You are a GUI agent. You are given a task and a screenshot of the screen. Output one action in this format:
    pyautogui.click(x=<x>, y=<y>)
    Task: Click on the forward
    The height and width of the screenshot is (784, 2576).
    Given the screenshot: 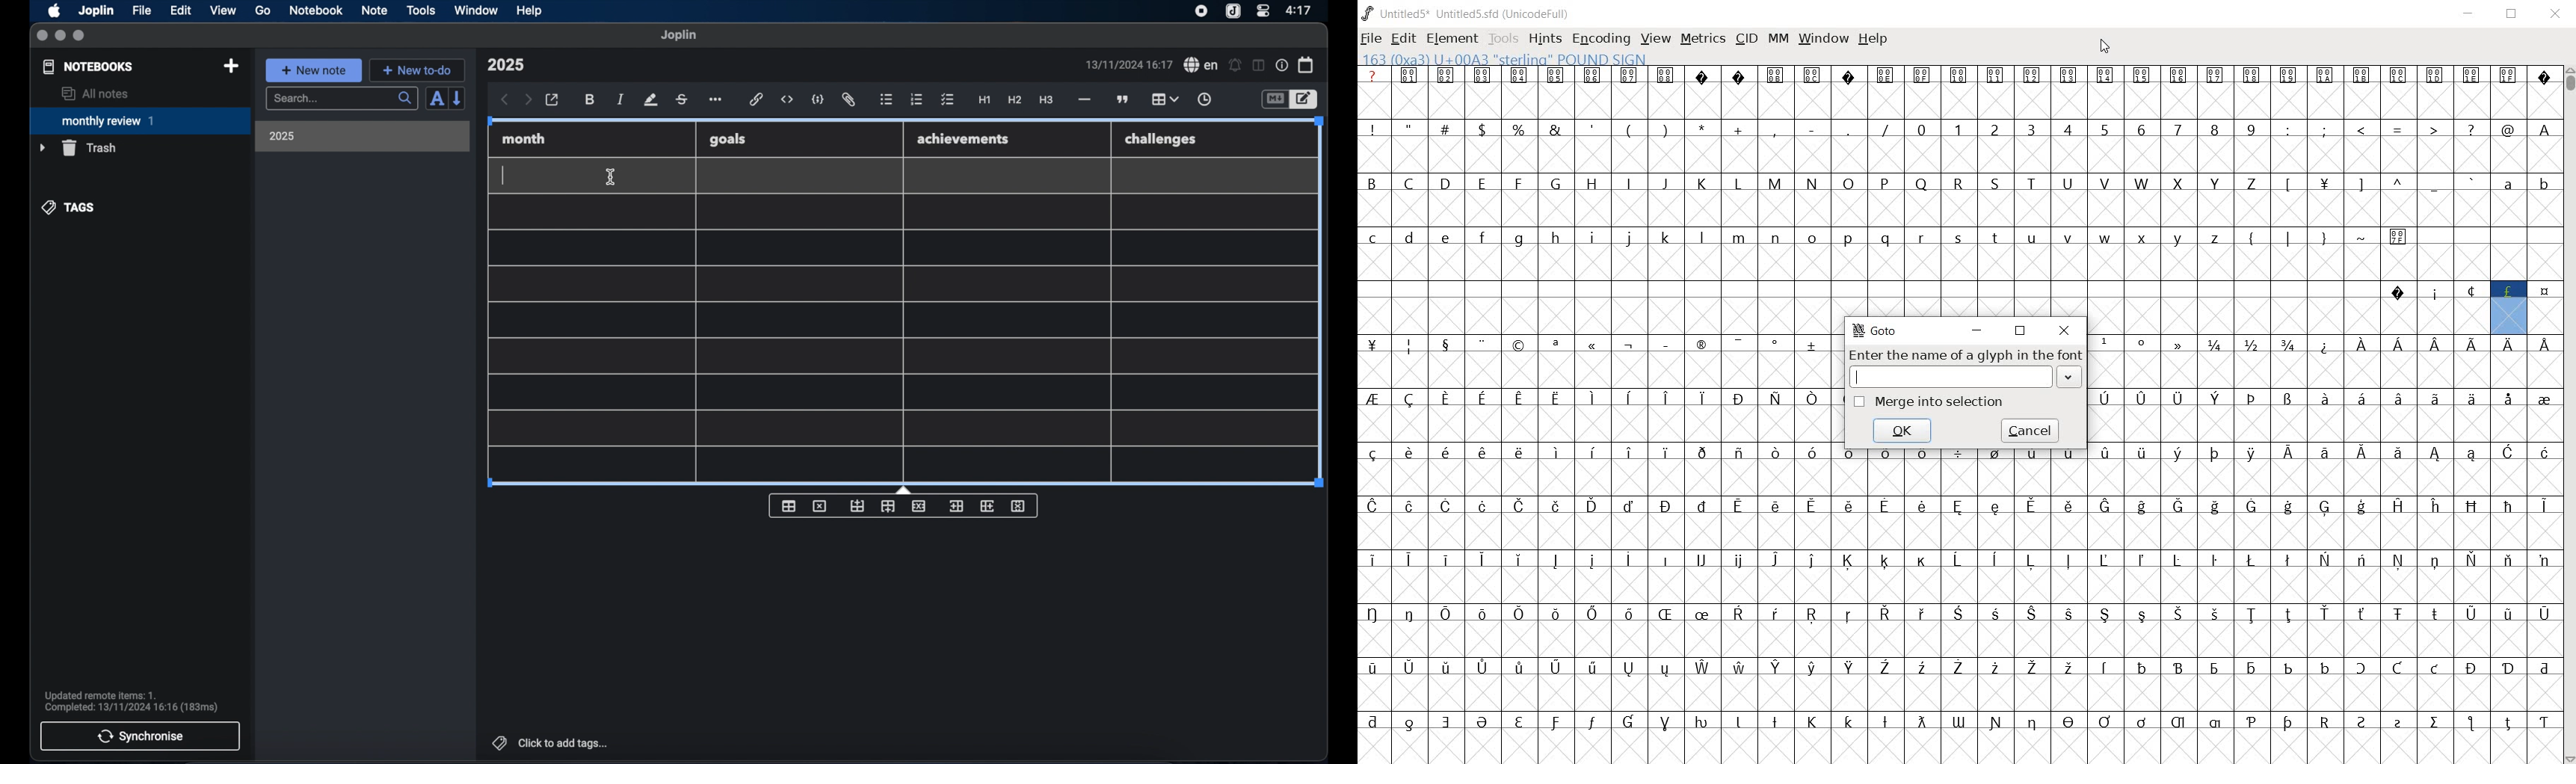 What is the action you would take?
    pyautogui.click(x=528, y=100)
    